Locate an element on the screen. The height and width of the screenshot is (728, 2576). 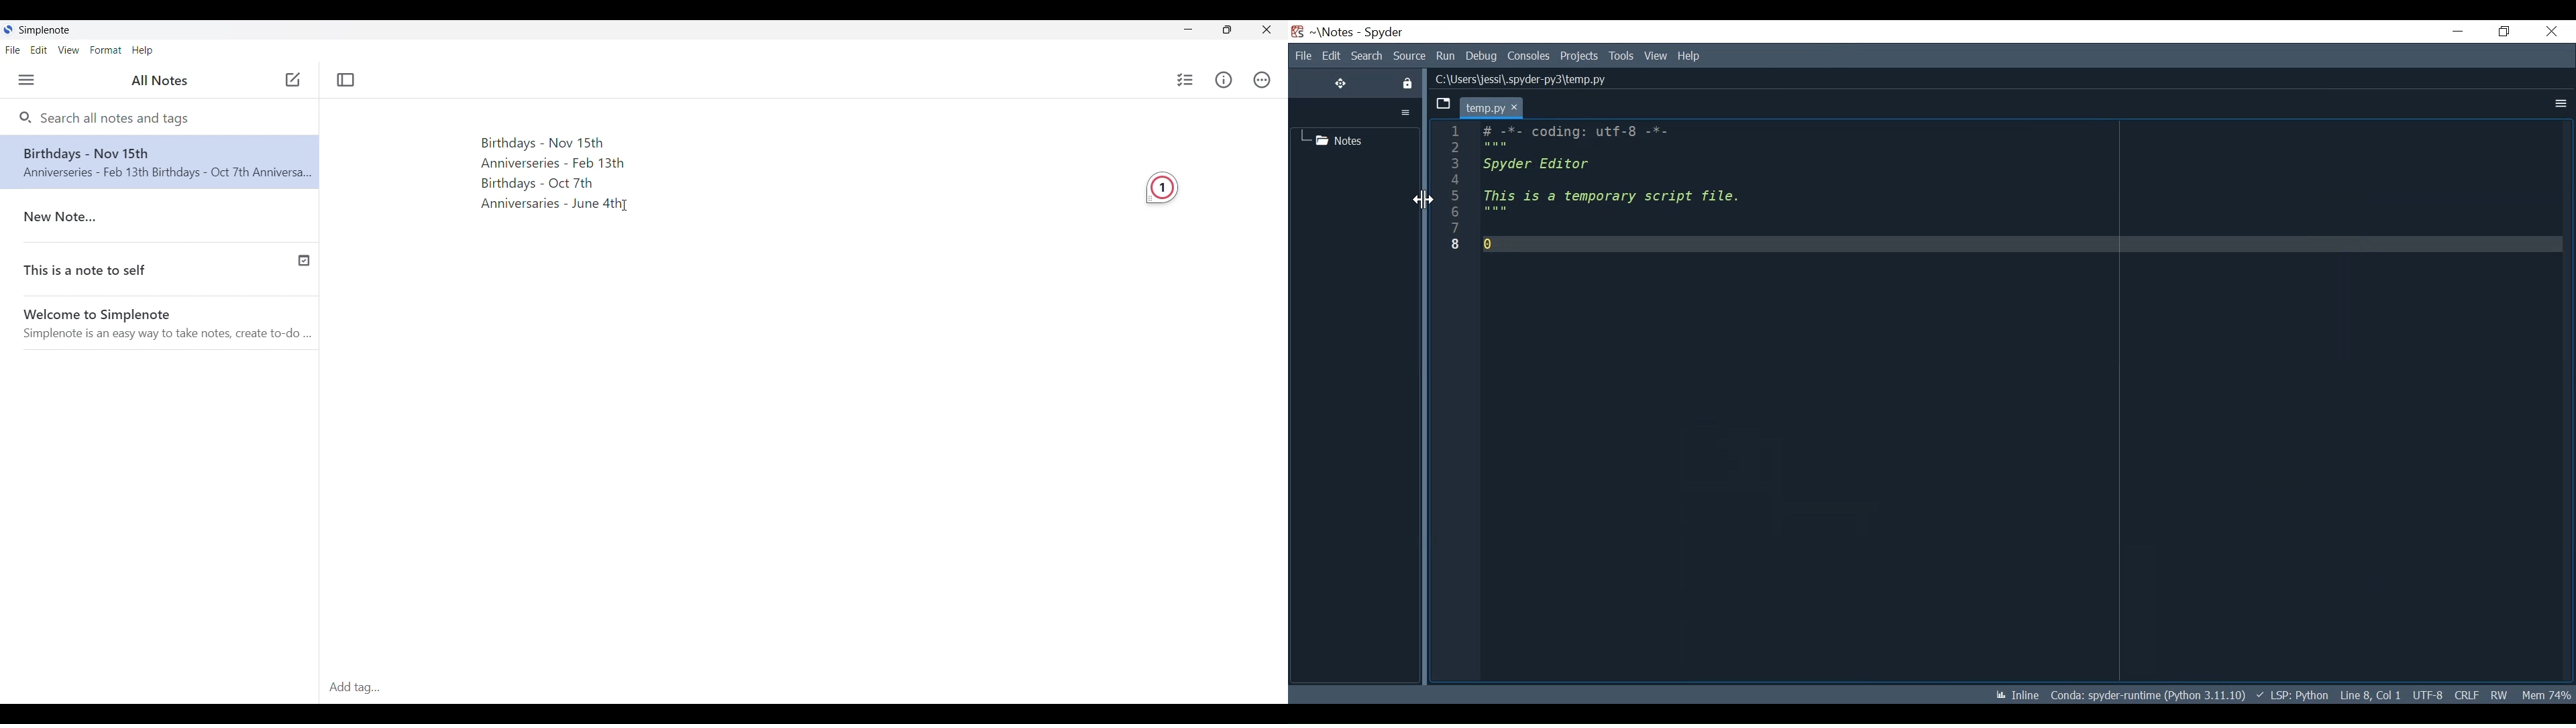
Format menu is located at coordinates (105, 50).